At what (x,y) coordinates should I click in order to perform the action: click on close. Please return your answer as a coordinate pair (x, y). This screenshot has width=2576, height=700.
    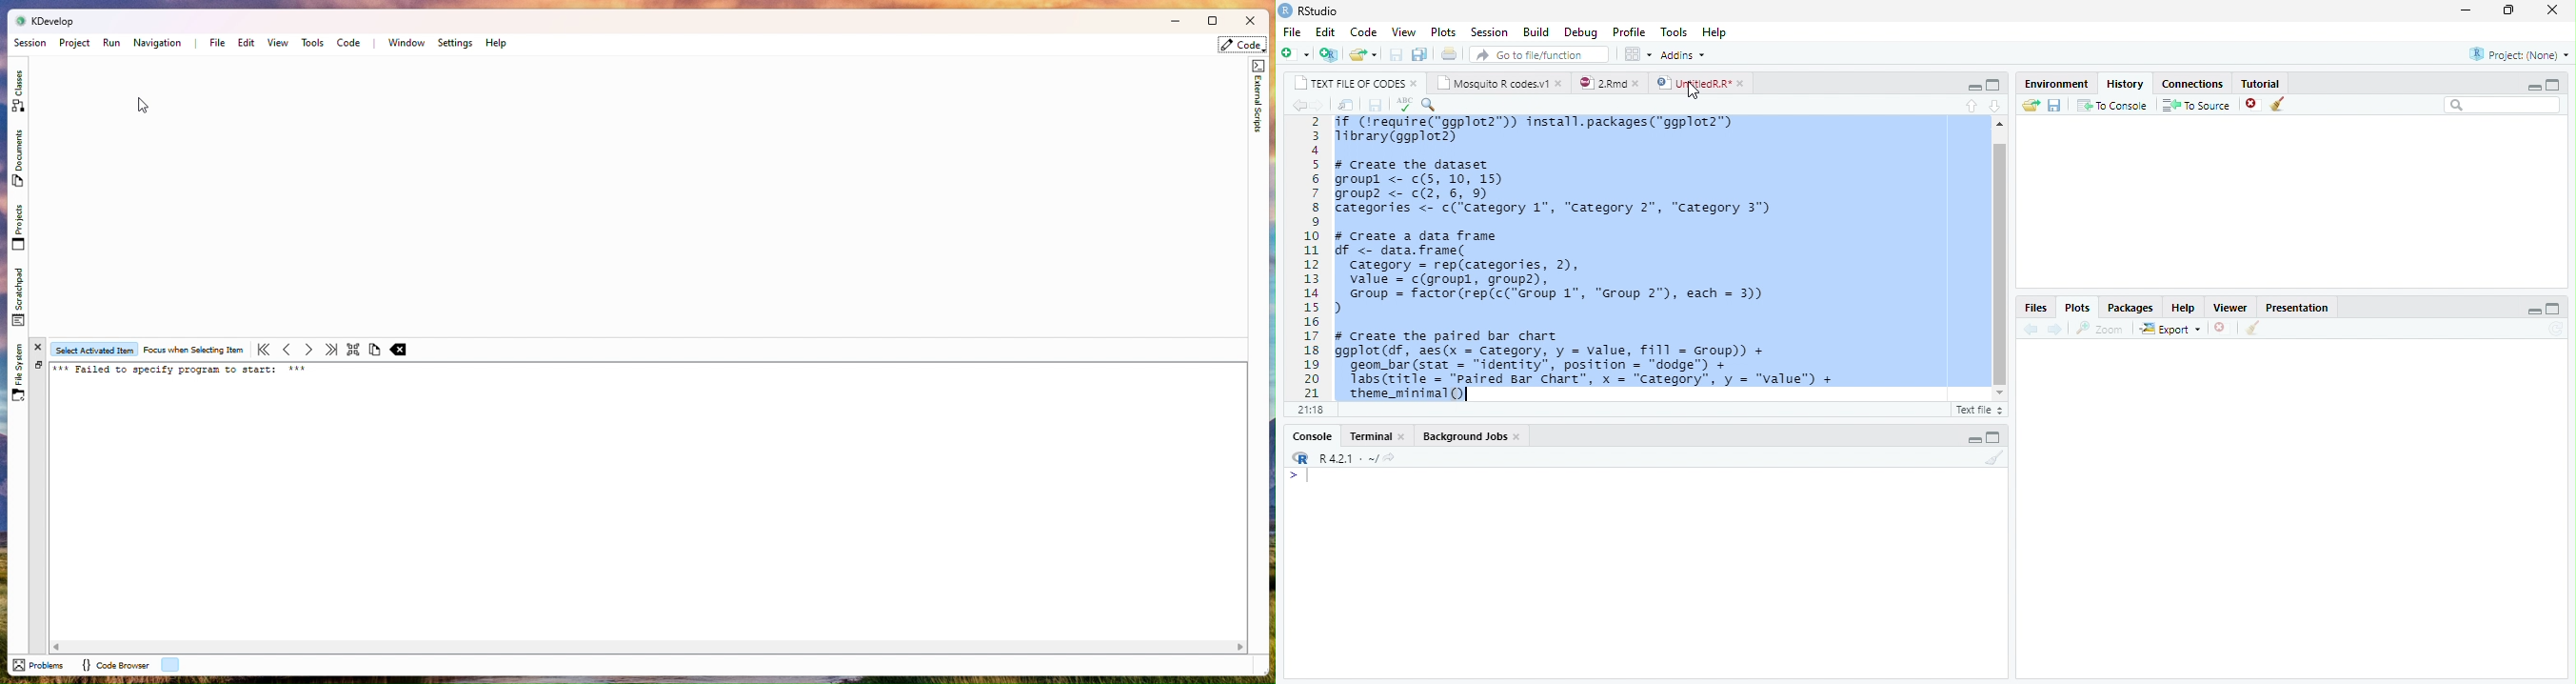
    Looking at the image, I should click on (1517, 437).